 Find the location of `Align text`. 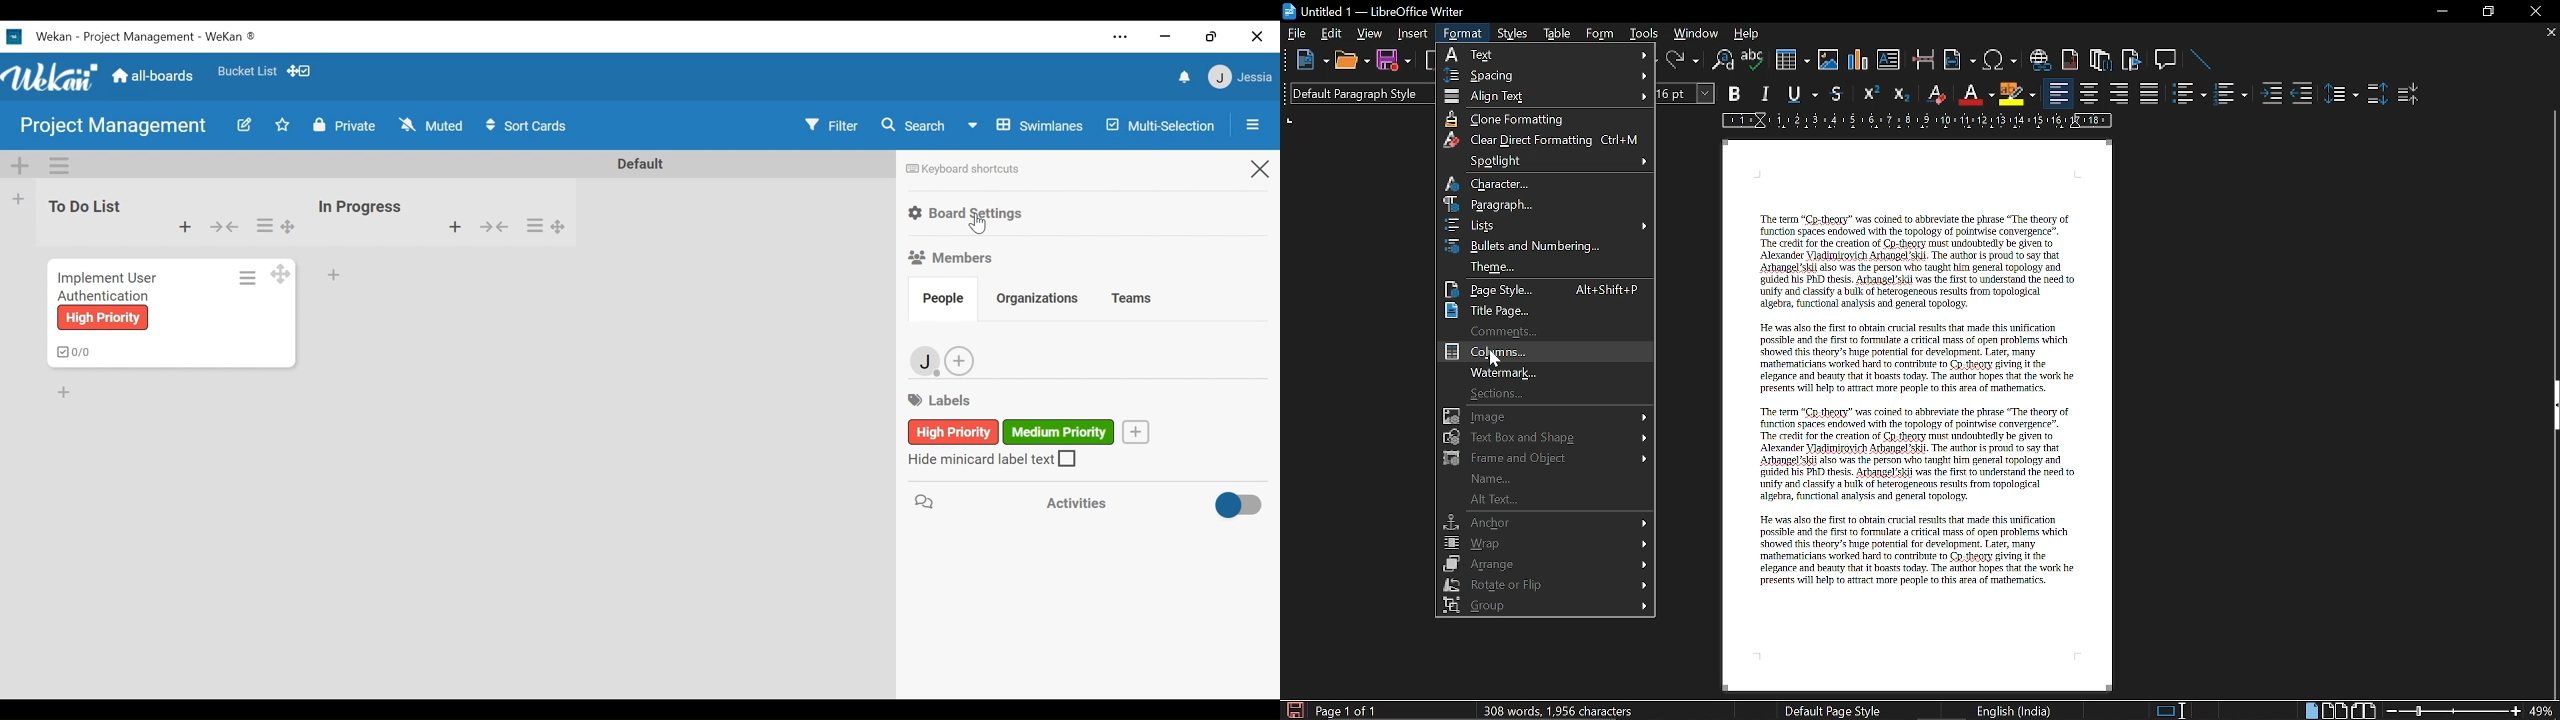

Align text is located at coordinates (1550, 97).